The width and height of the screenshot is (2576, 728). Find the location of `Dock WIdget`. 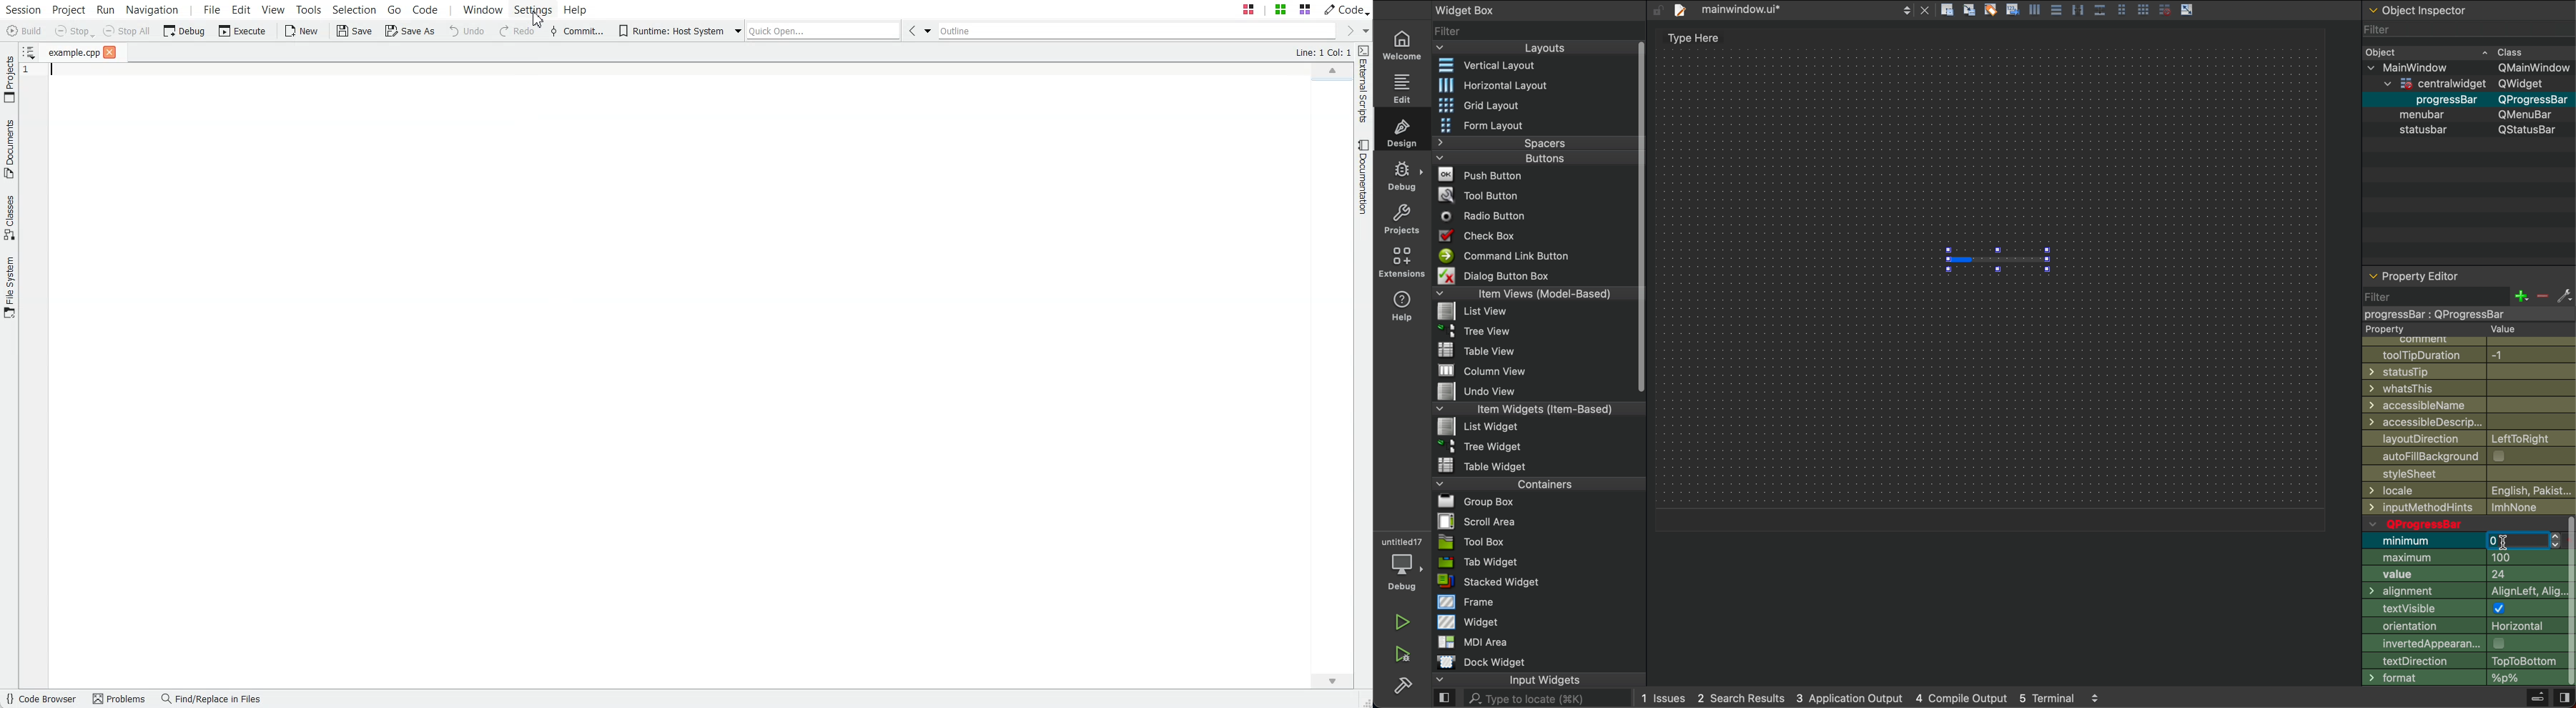

Dock WIdget is located at coordinates (1481, 662).